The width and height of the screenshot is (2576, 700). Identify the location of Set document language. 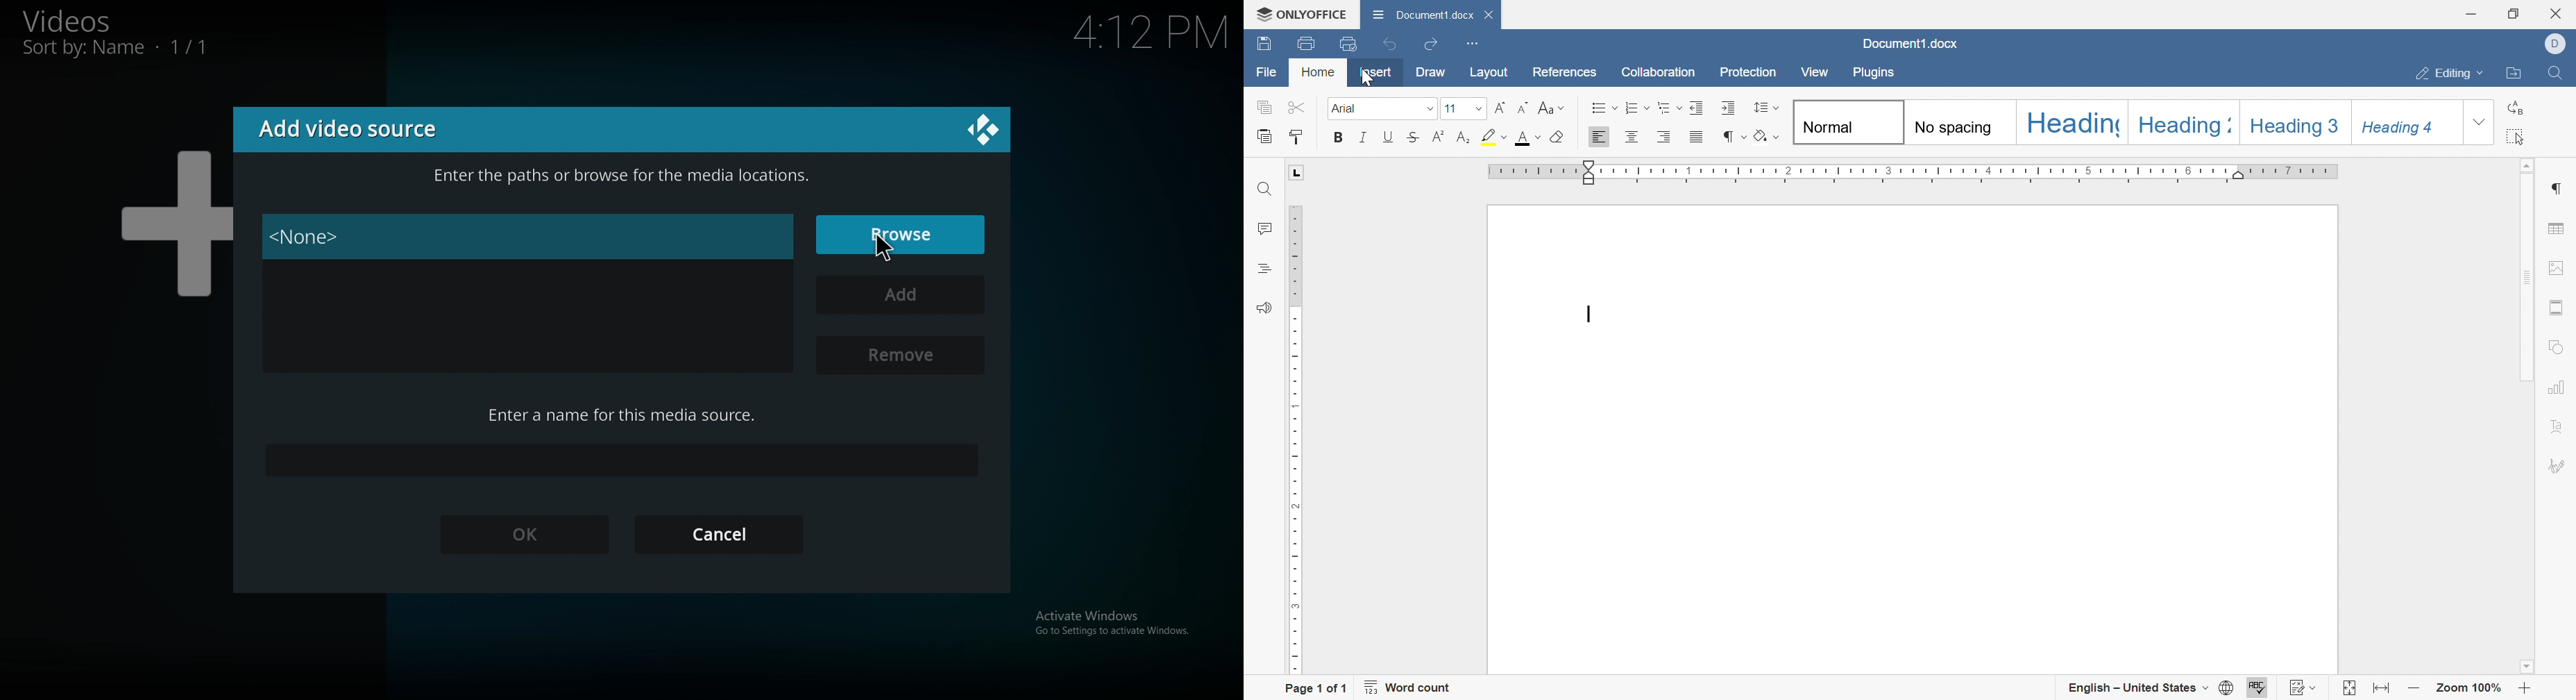
(2227, 687).